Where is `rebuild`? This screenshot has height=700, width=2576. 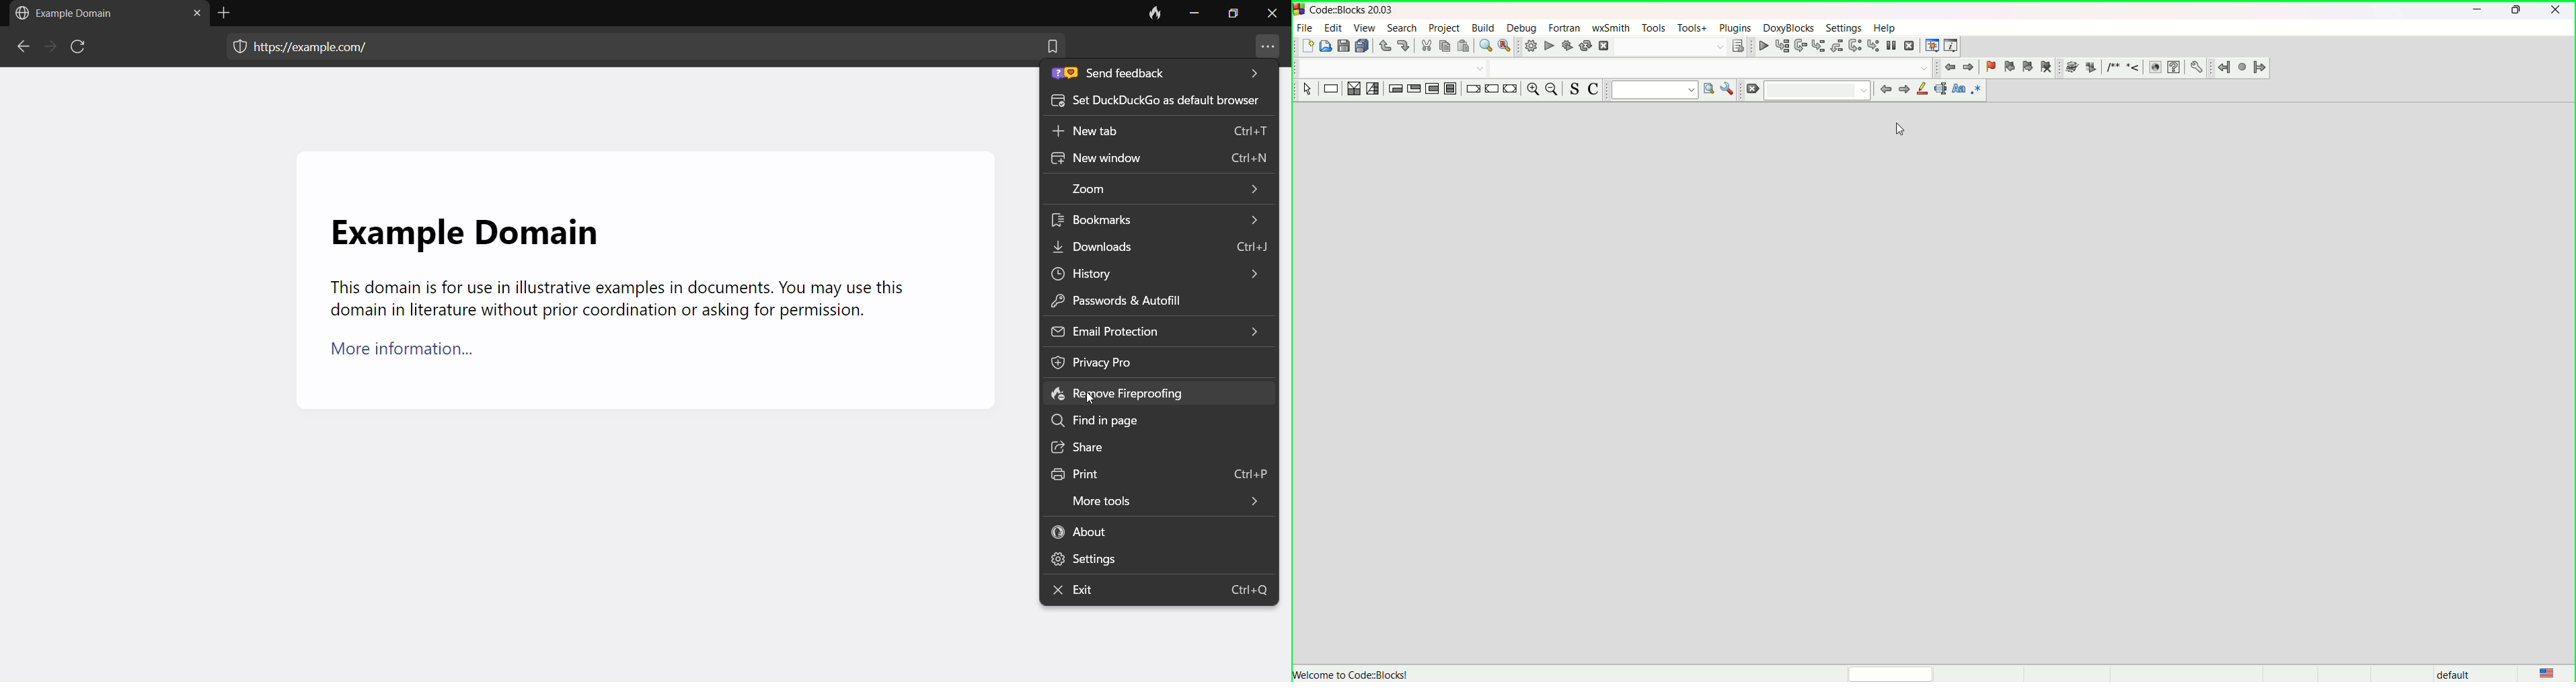 rebuild is located at coordinates (1585, 46).